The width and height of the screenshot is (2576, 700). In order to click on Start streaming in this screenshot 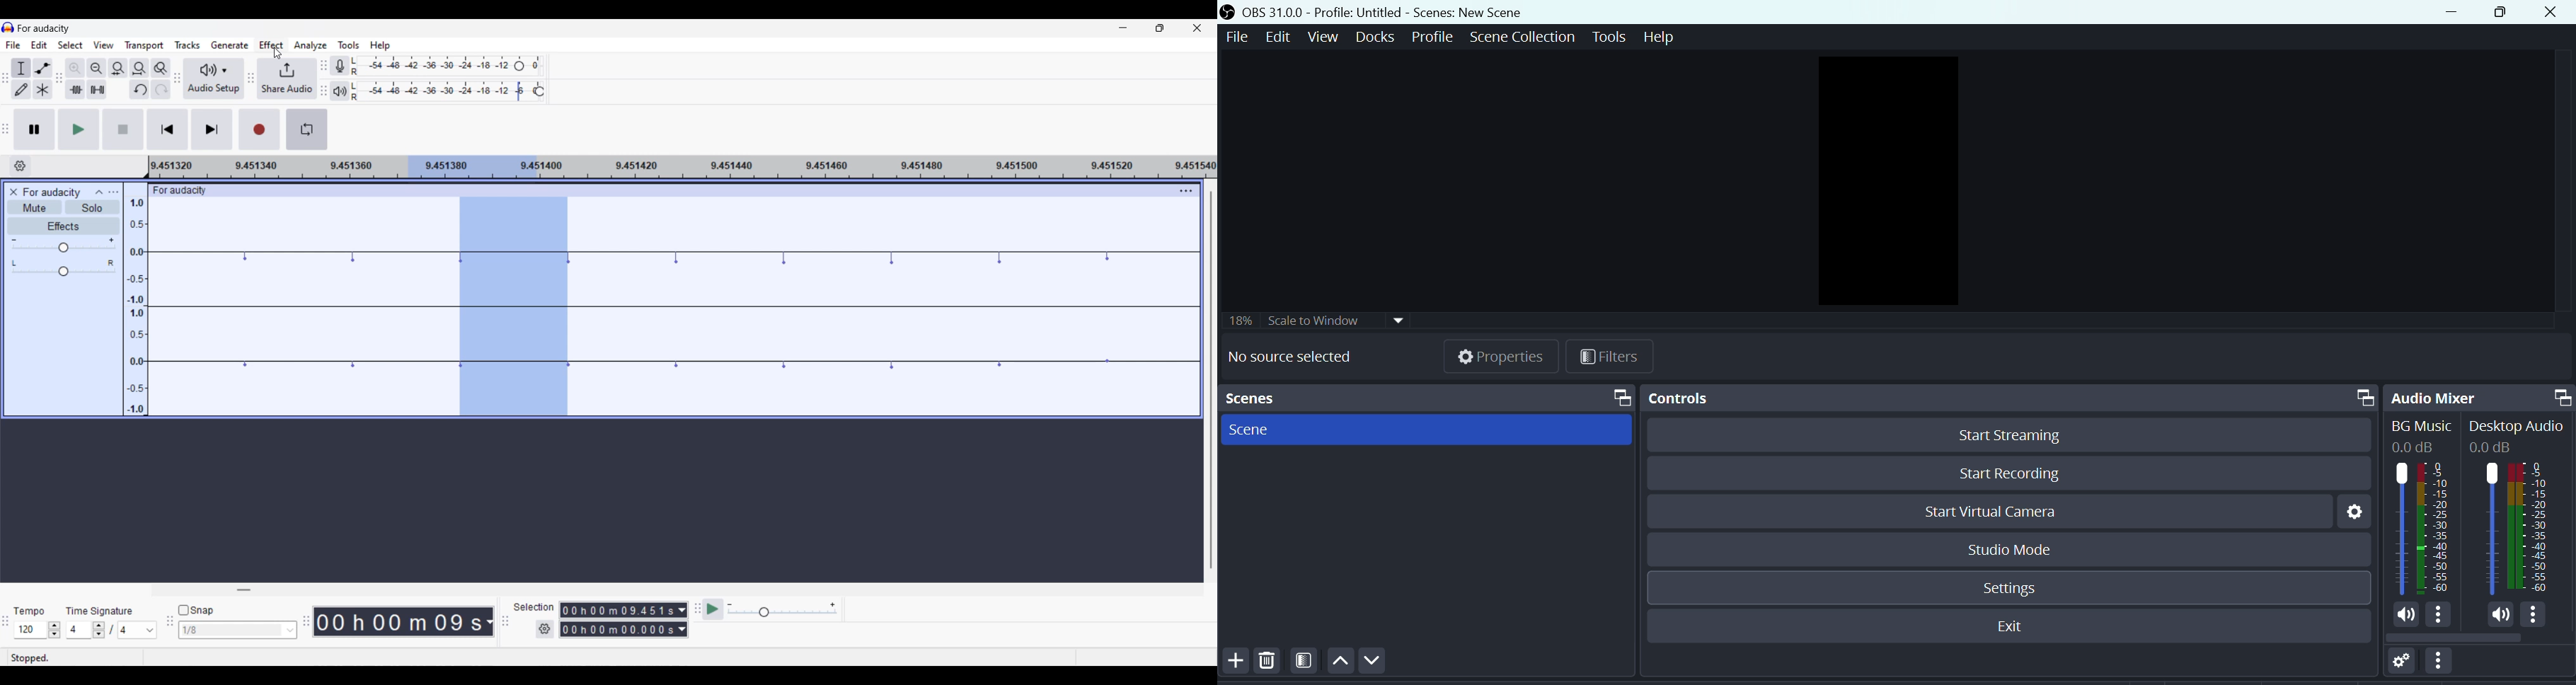, I will do `click(2010, 436)`.